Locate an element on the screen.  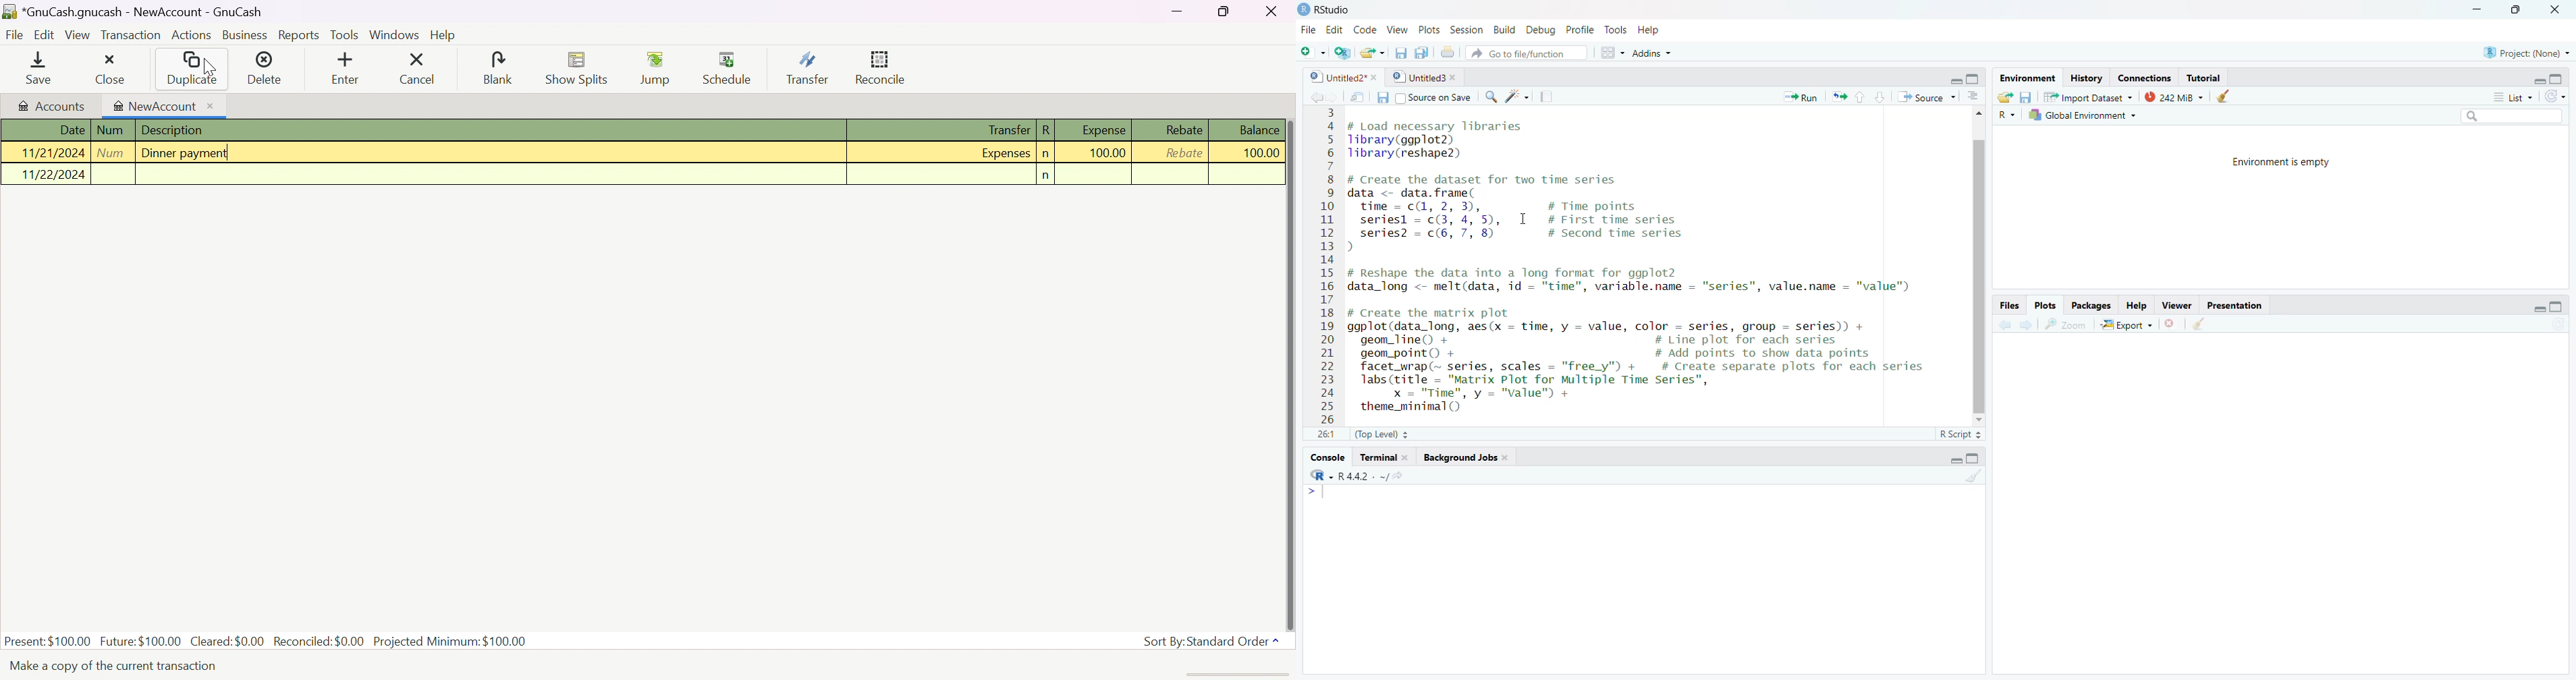
Export is located at coordinates (2126, 324).